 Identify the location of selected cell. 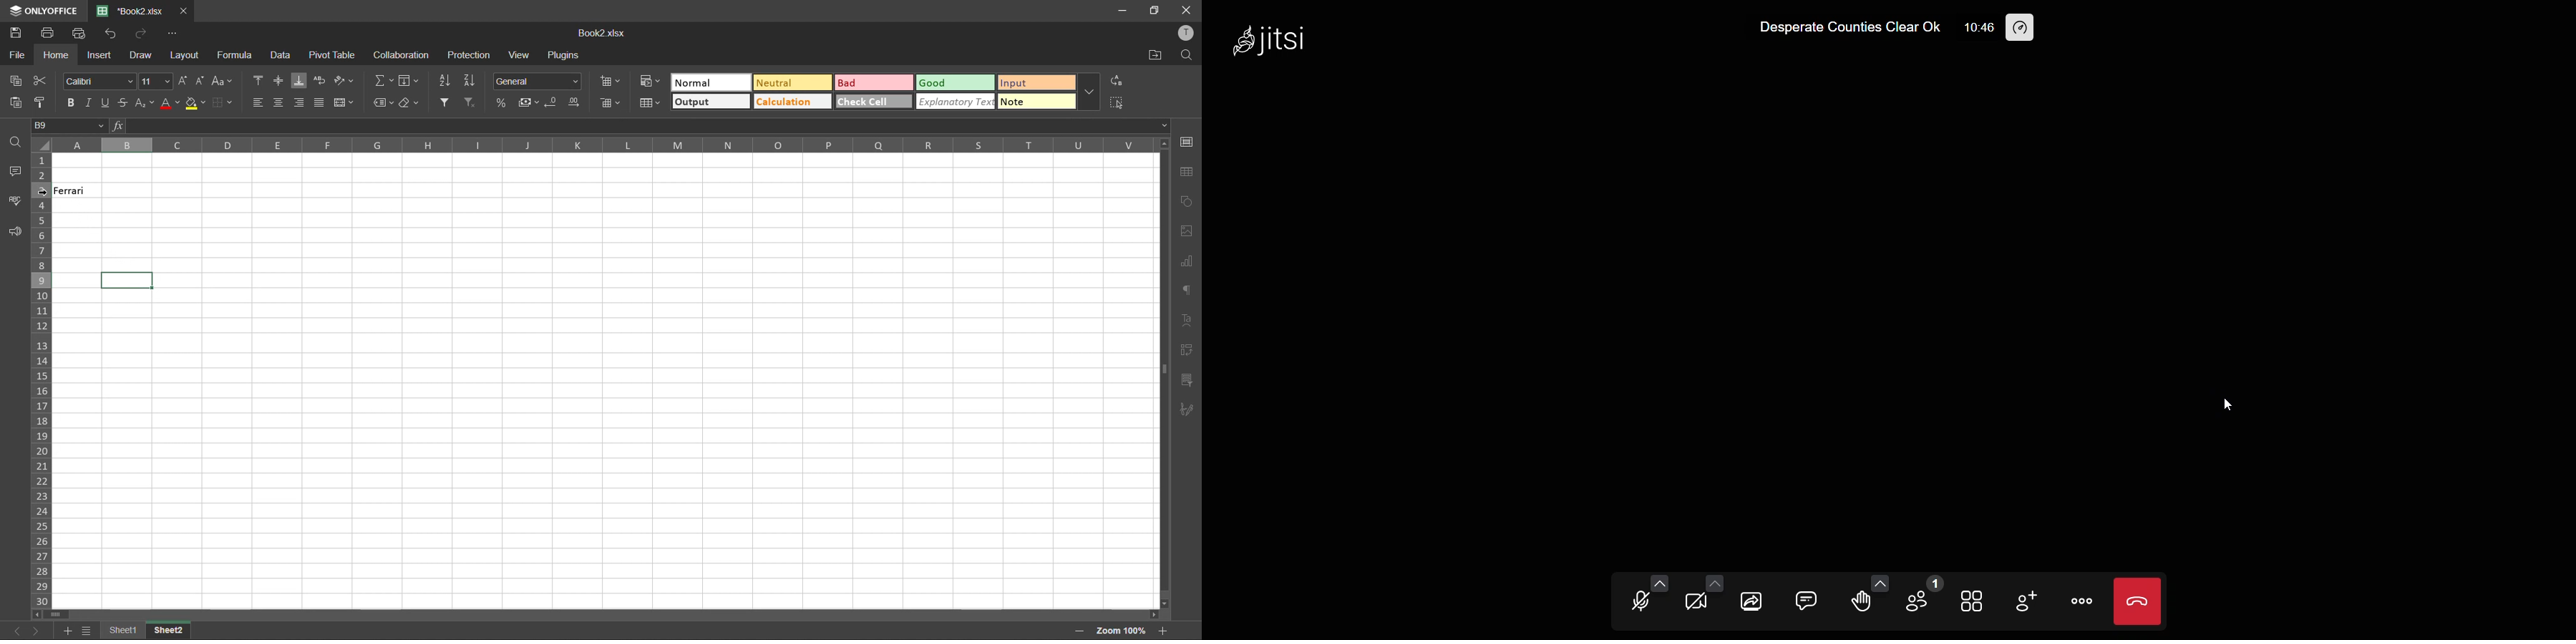
(126, 281).